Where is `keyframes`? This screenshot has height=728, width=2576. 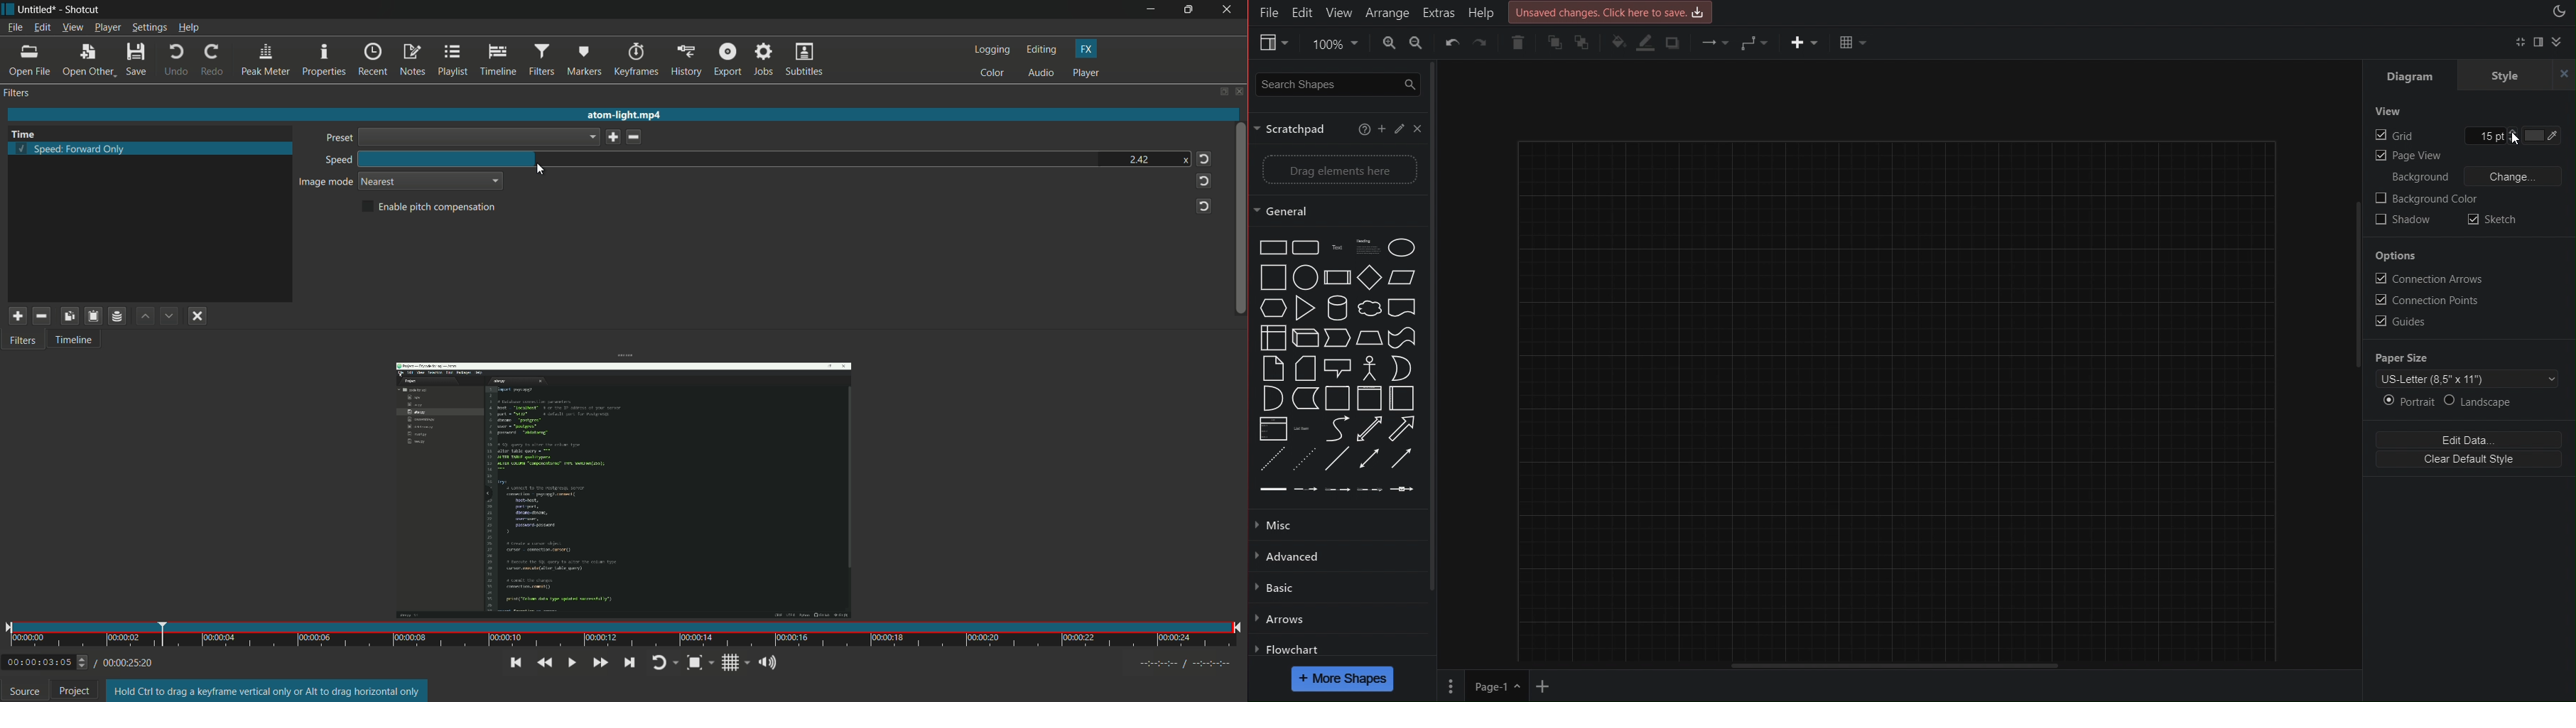 keyframes is located at coordinates (637, 59).